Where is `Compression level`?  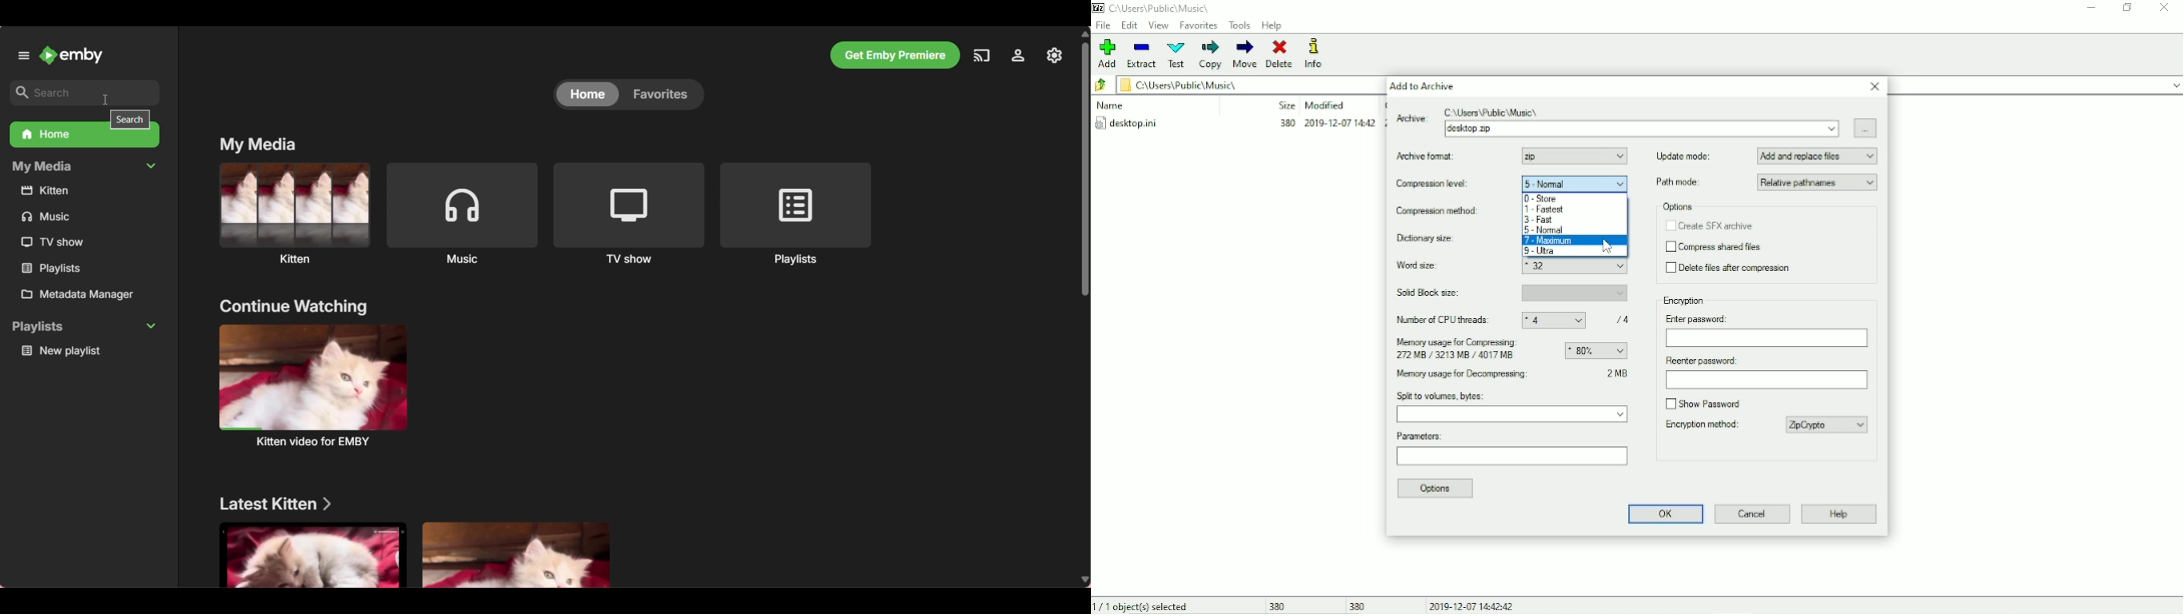 Compression level is located at coordinates (1445, 185).